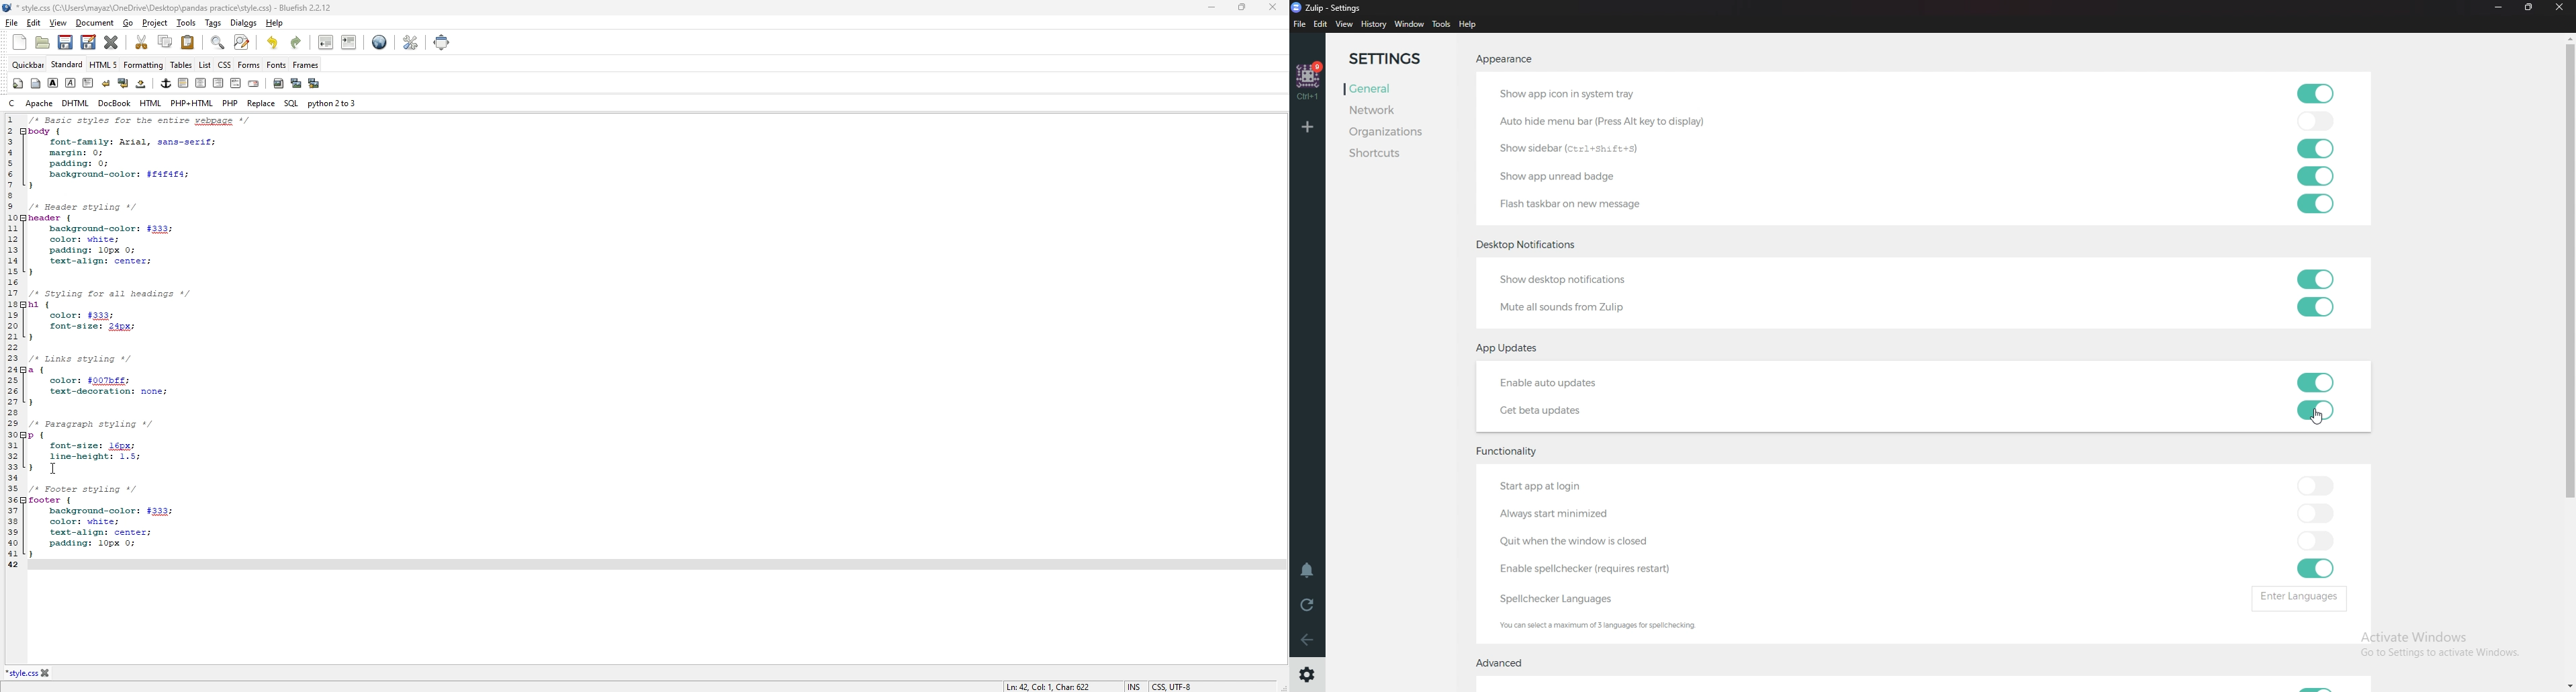 The height and width of the screenshot is (700, 2576). I want to click on desktop notifications, so click(1535, 243).